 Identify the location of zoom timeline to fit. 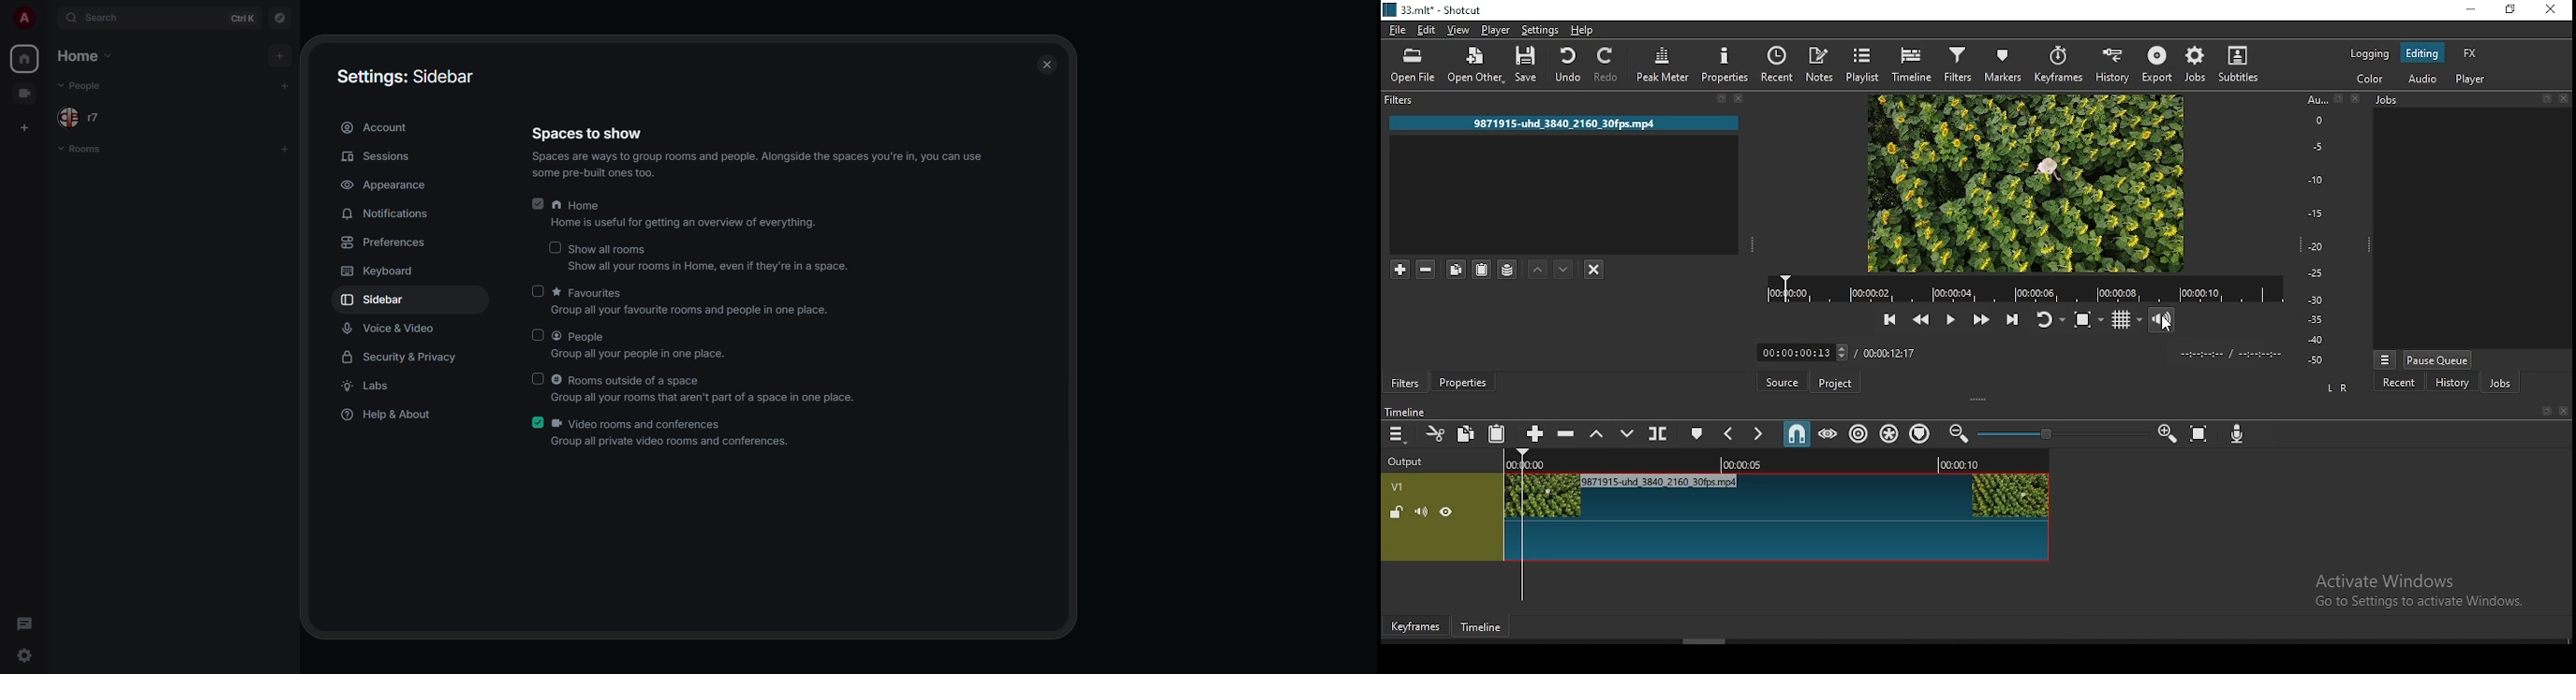
(2200, 433).